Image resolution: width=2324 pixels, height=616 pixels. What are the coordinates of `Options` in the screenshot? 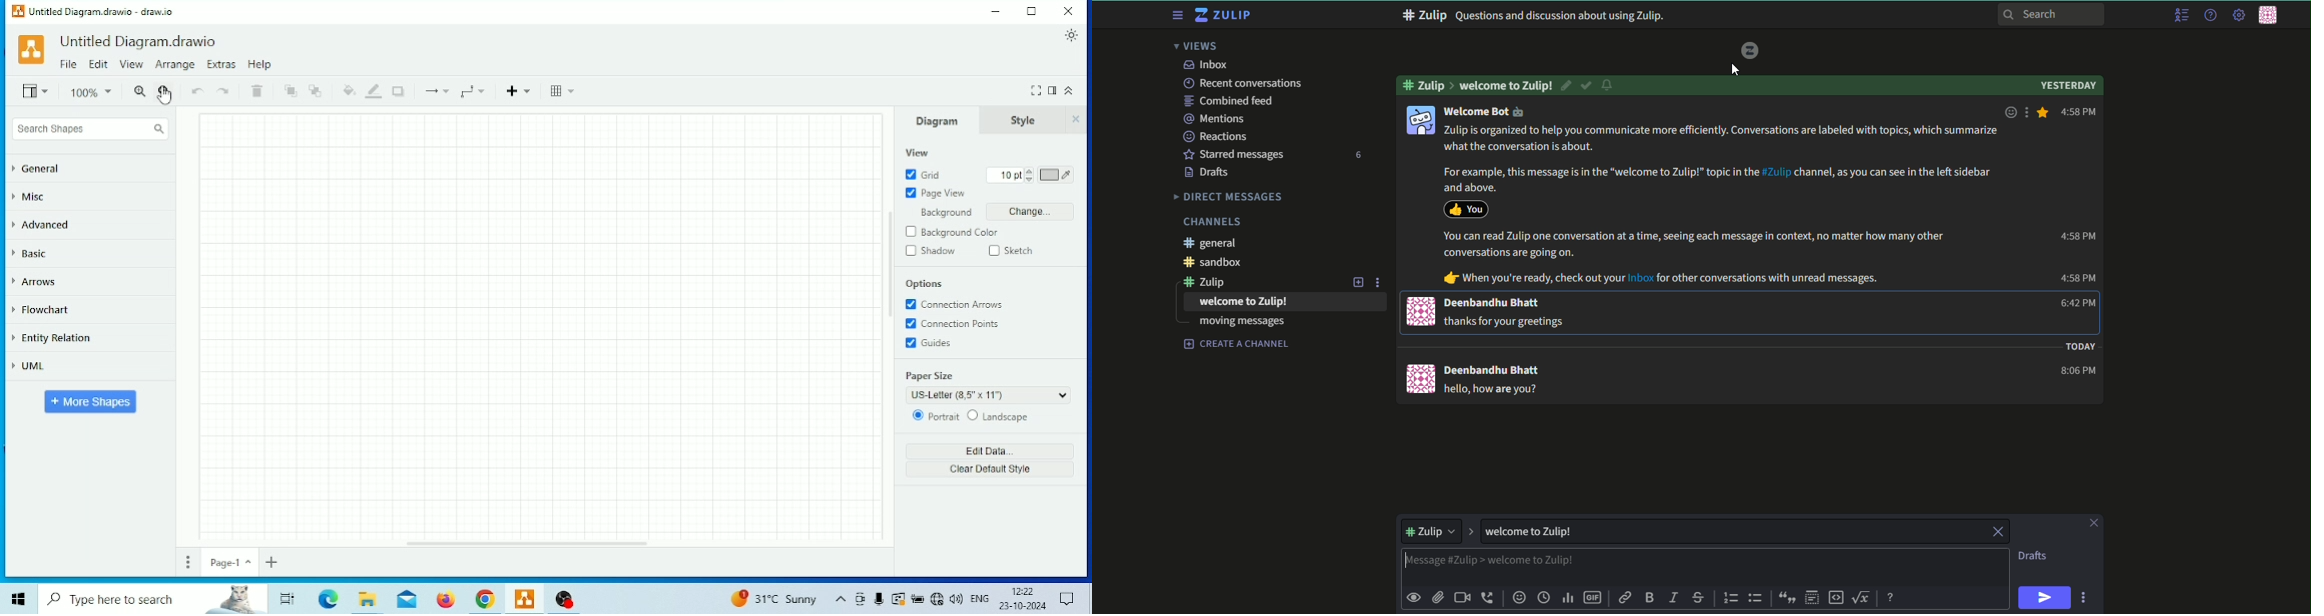 It's located at (924, 285).